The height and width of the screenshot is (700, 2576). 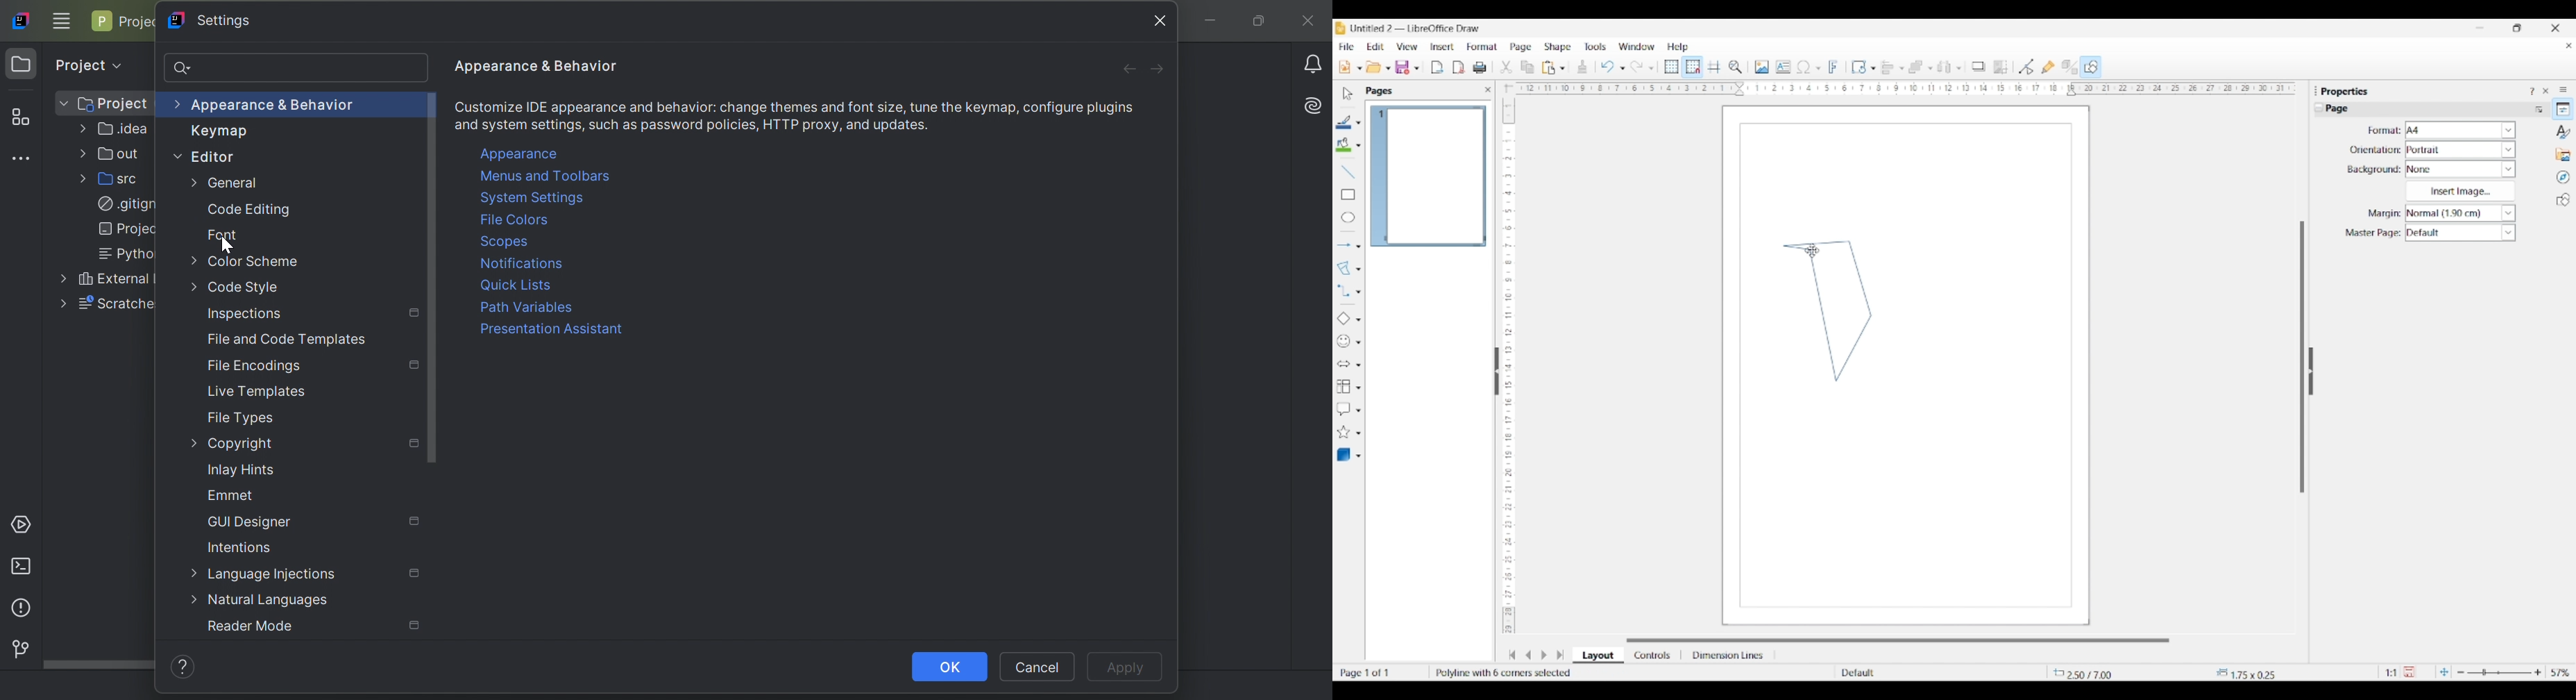 What do you see at coordinates (1343, 290) in the screenshot?
I see `Selected connector` at bounding box center [1343, 290].